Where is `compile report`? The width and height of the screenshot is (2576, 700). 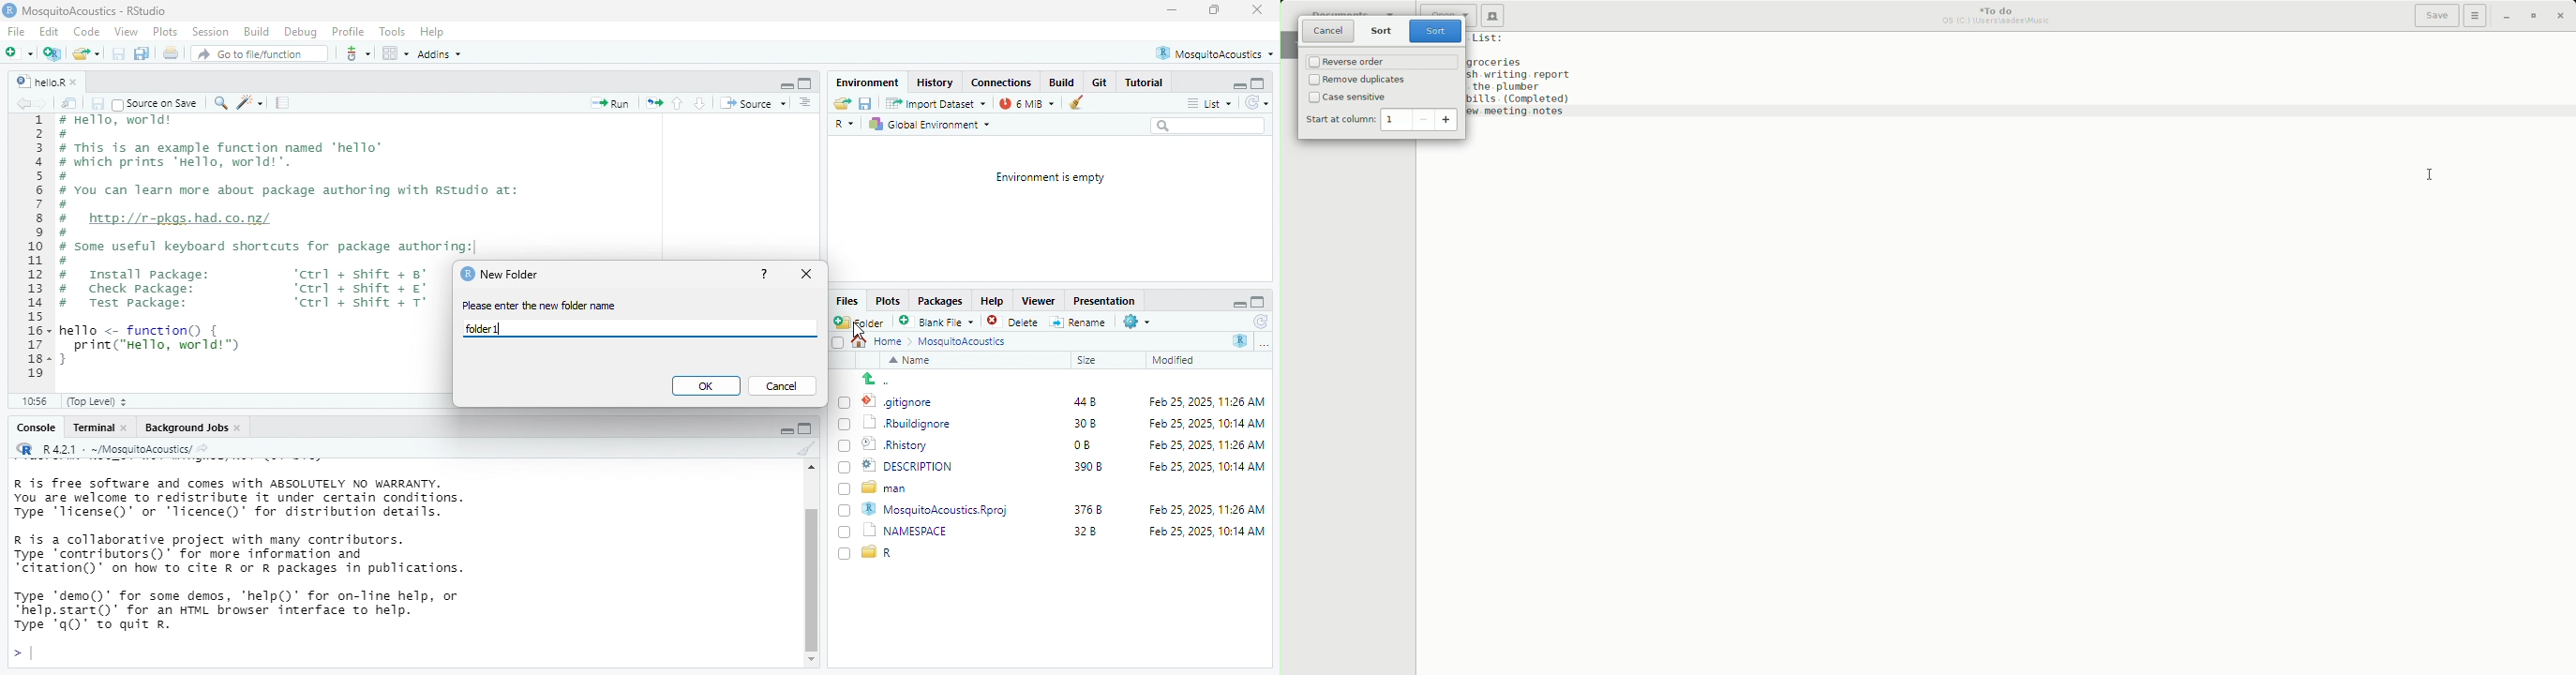 compile report is located at coordinates (284, 104).